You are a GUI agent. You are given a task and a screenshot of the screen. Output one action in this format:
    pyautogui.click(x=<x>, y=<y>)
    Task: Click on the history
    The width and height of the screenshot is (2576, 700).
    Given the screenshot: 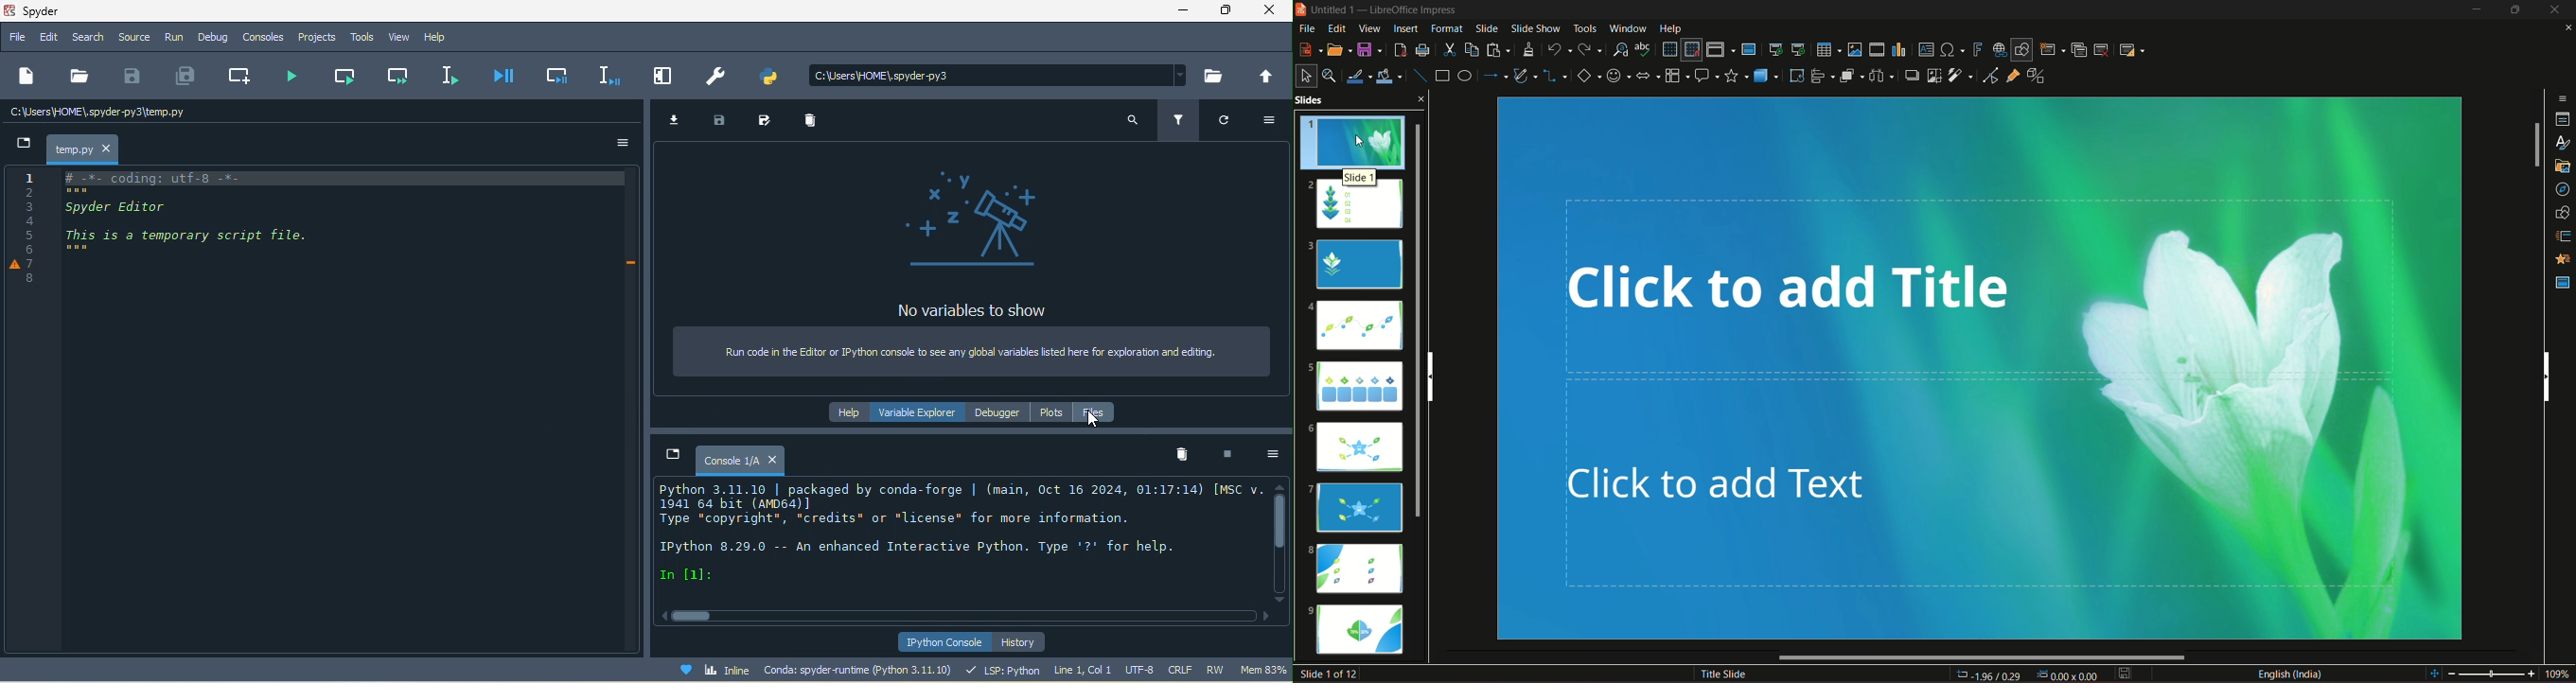 What is the action you would take?
    pyautogui.click(x=1021, y=642)
    